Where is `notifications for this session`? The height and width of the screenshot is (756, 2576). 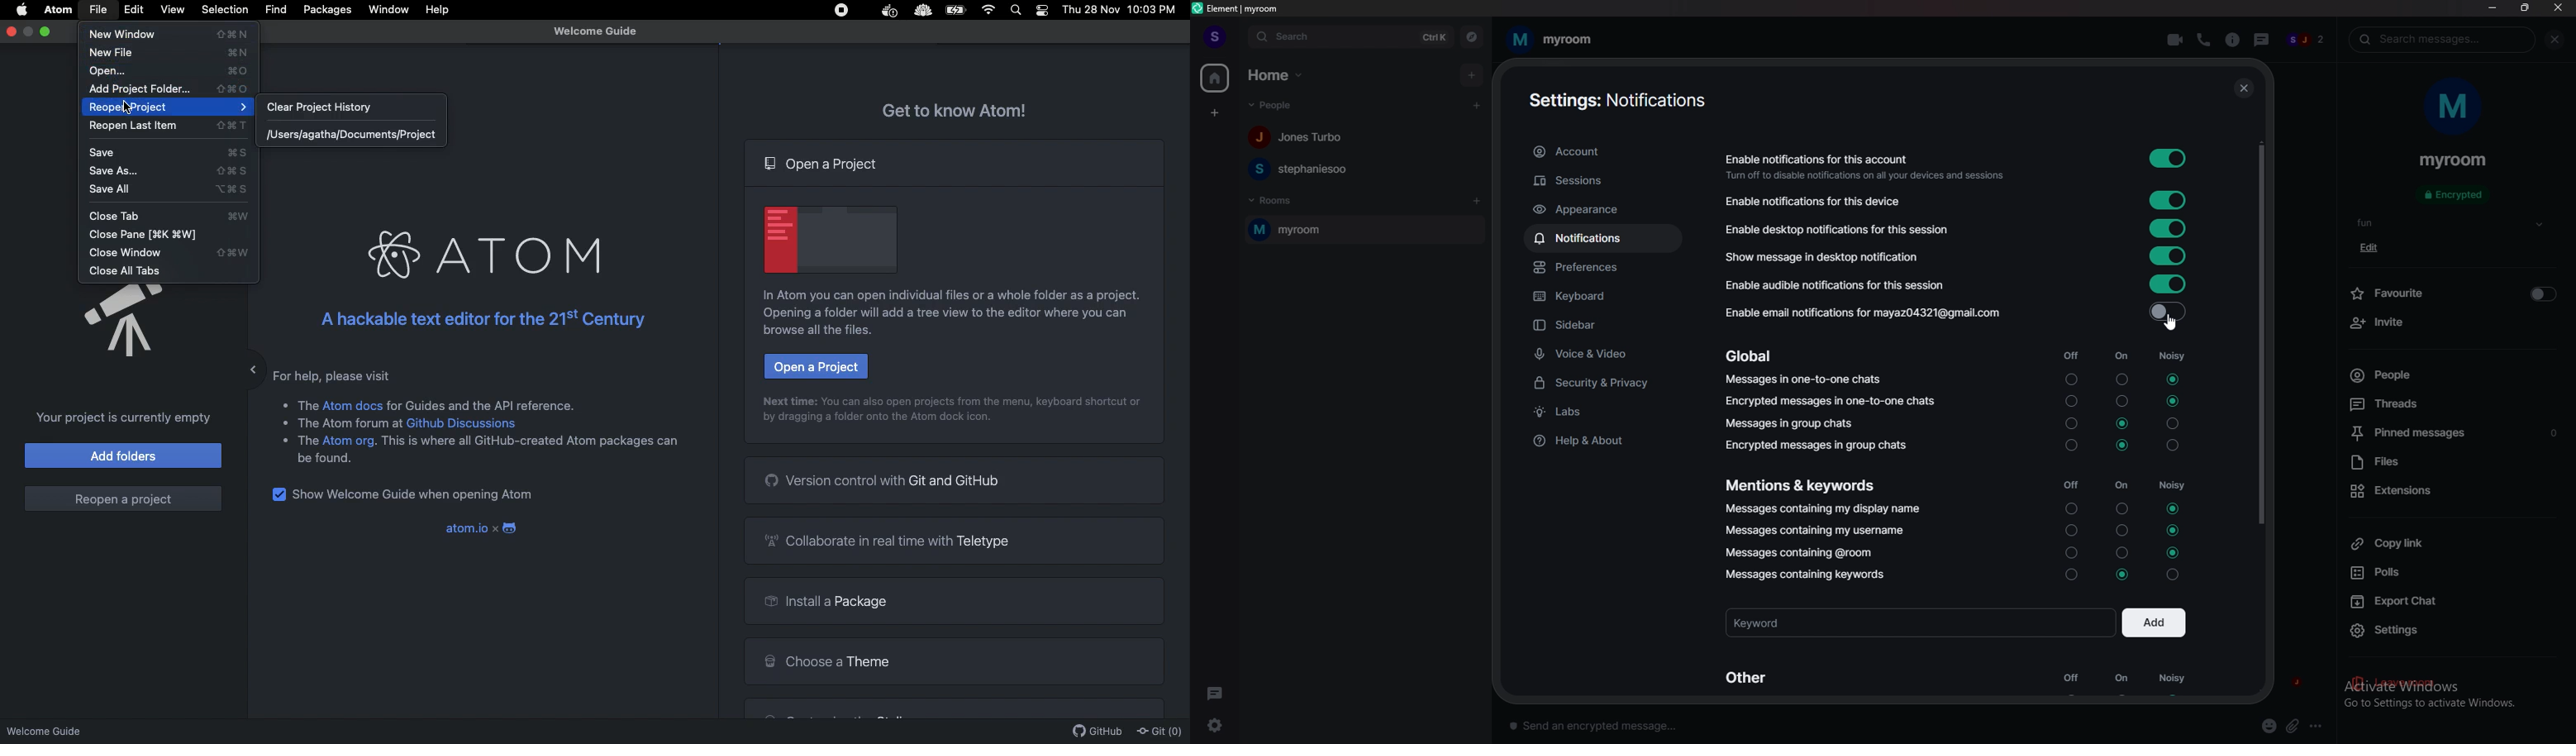 notifications for this session is located at coordinates (1956, 228).